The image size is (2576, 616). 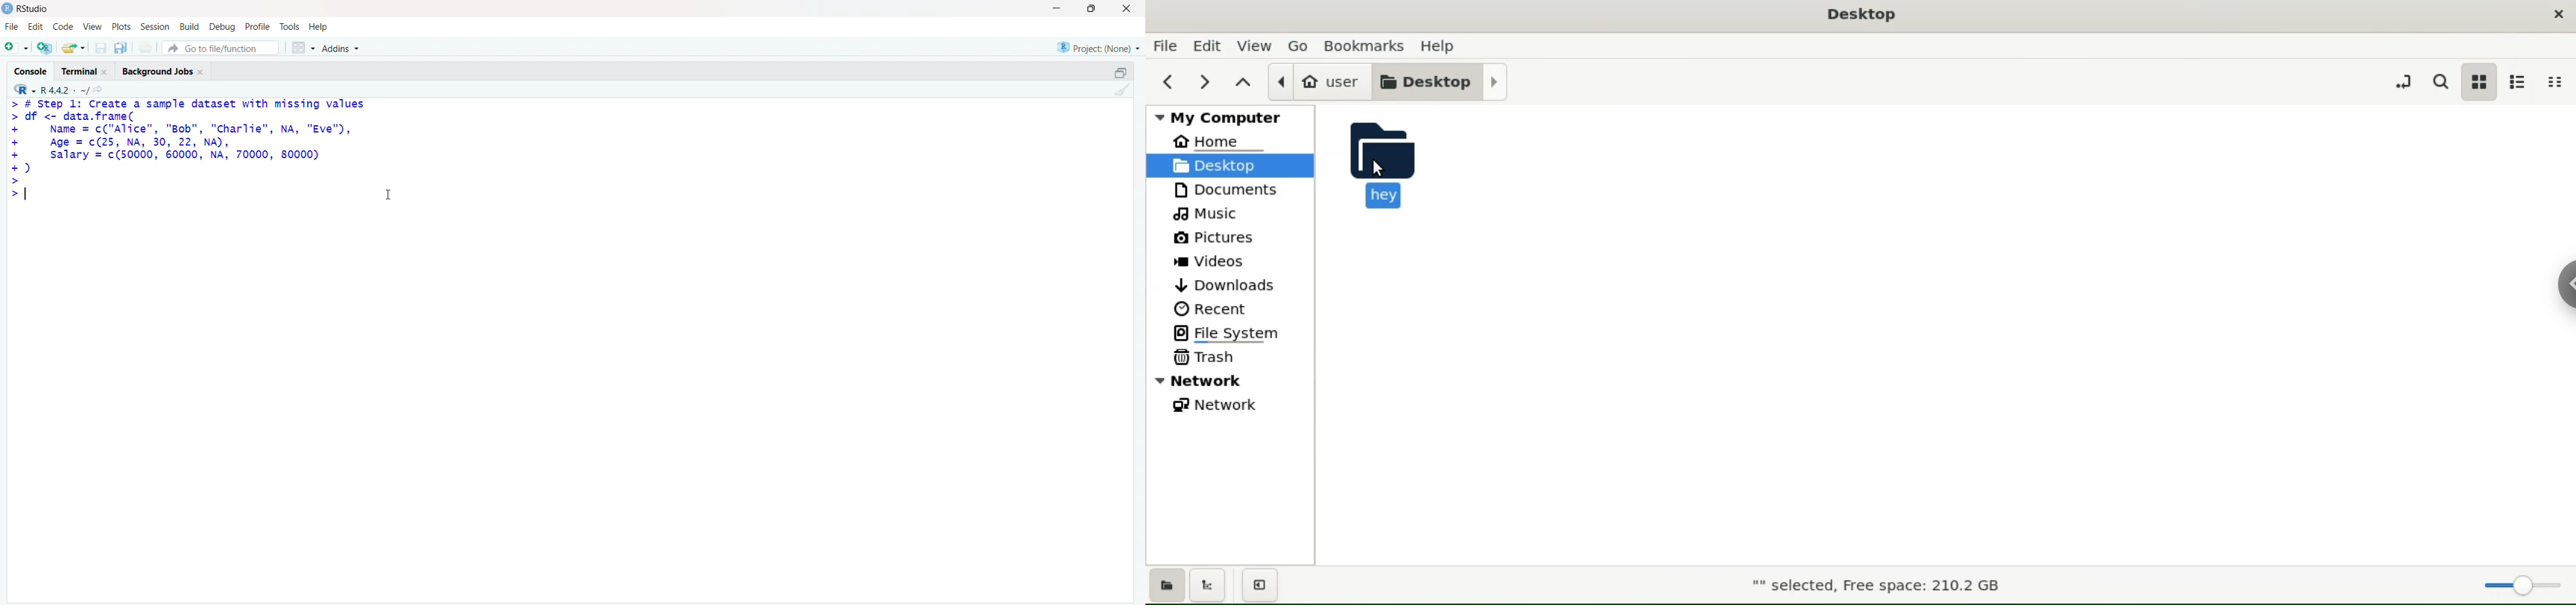 What do you see at coordinates (92, 27) in the screenshot?
I see `View` at bounding box center [92, 27].